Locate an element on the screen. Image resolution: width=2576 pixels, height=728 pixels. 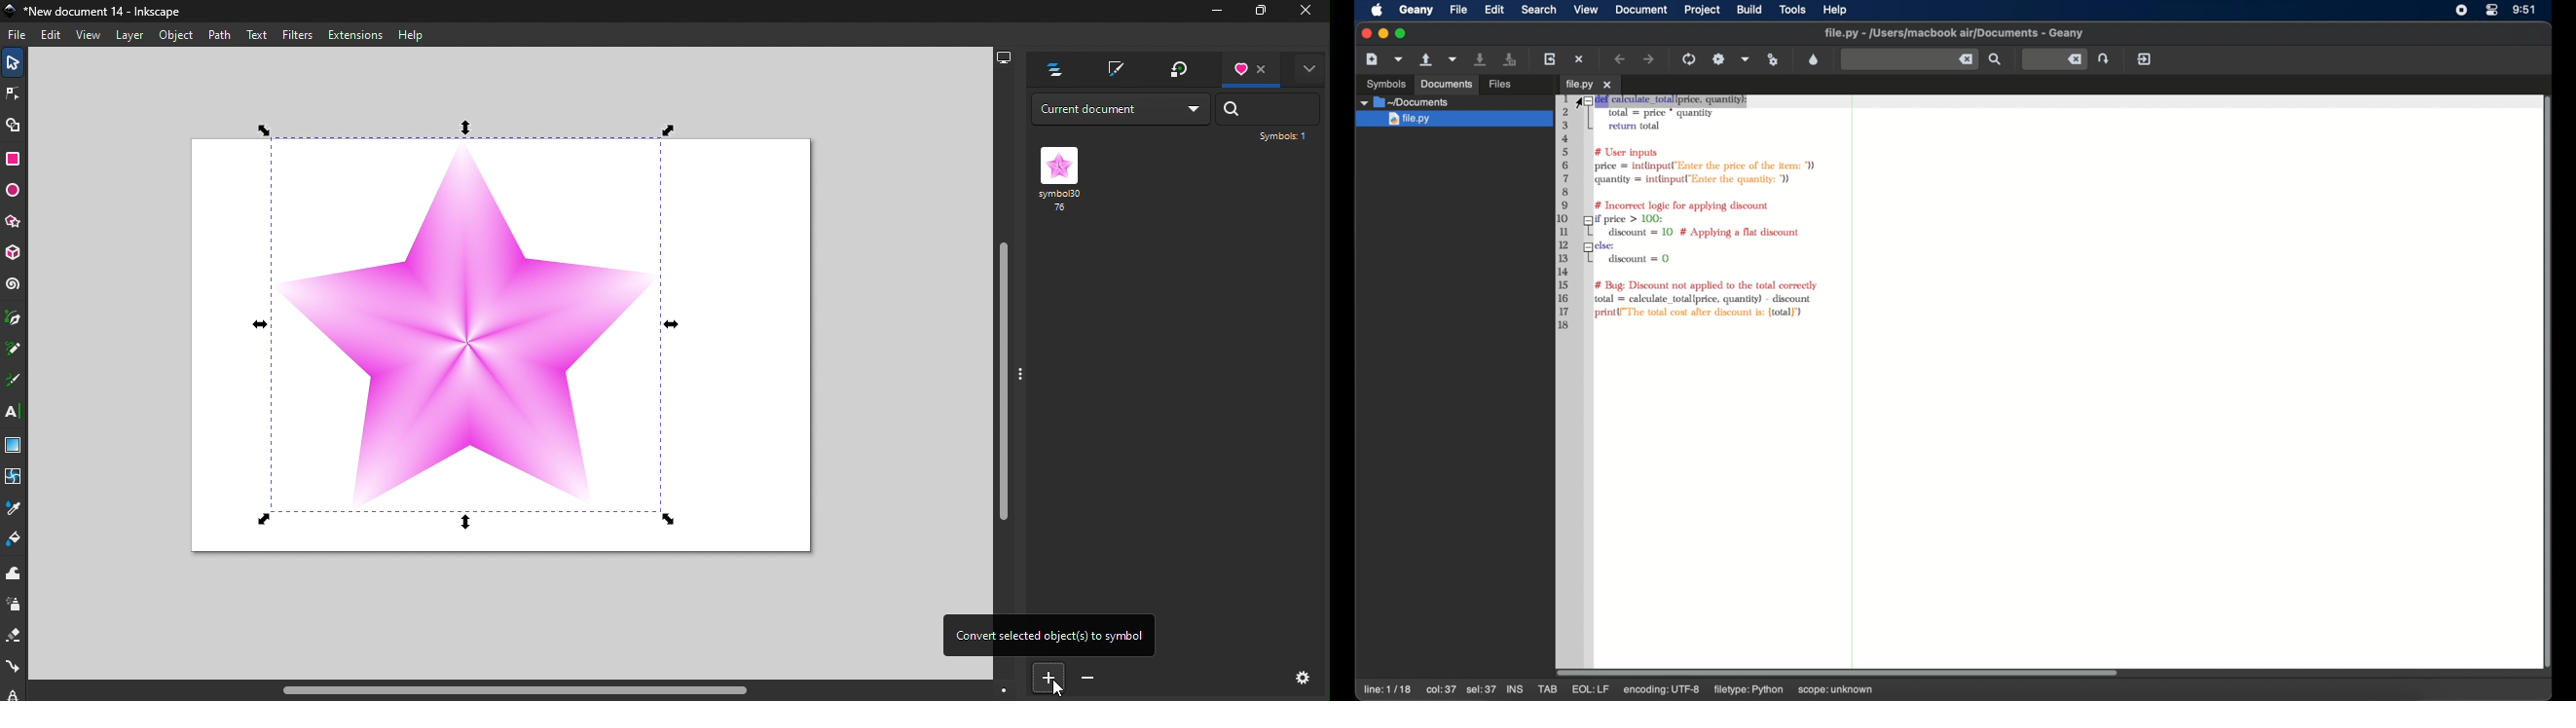
Edit is located at coordinates (52, 36).